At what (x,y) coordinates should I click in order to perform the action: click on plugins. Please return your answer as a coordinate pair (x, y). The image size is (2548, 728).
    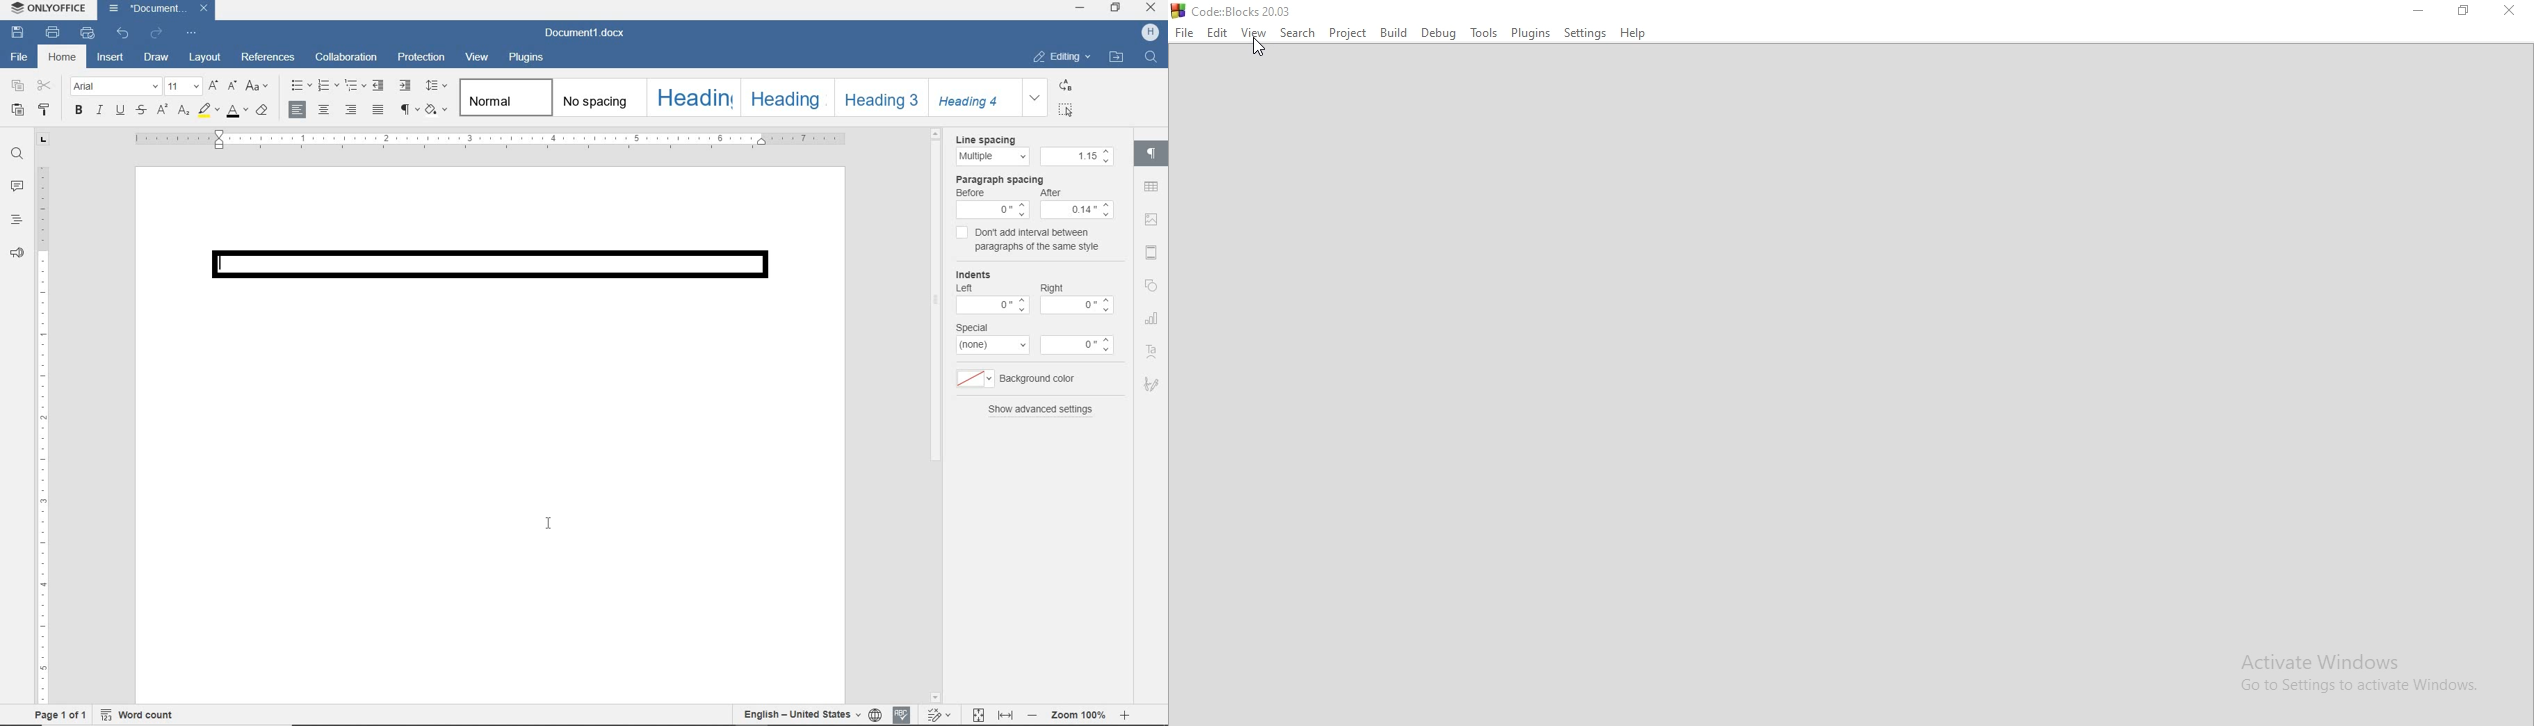
    Looking at the image, I should click on (532, 58).